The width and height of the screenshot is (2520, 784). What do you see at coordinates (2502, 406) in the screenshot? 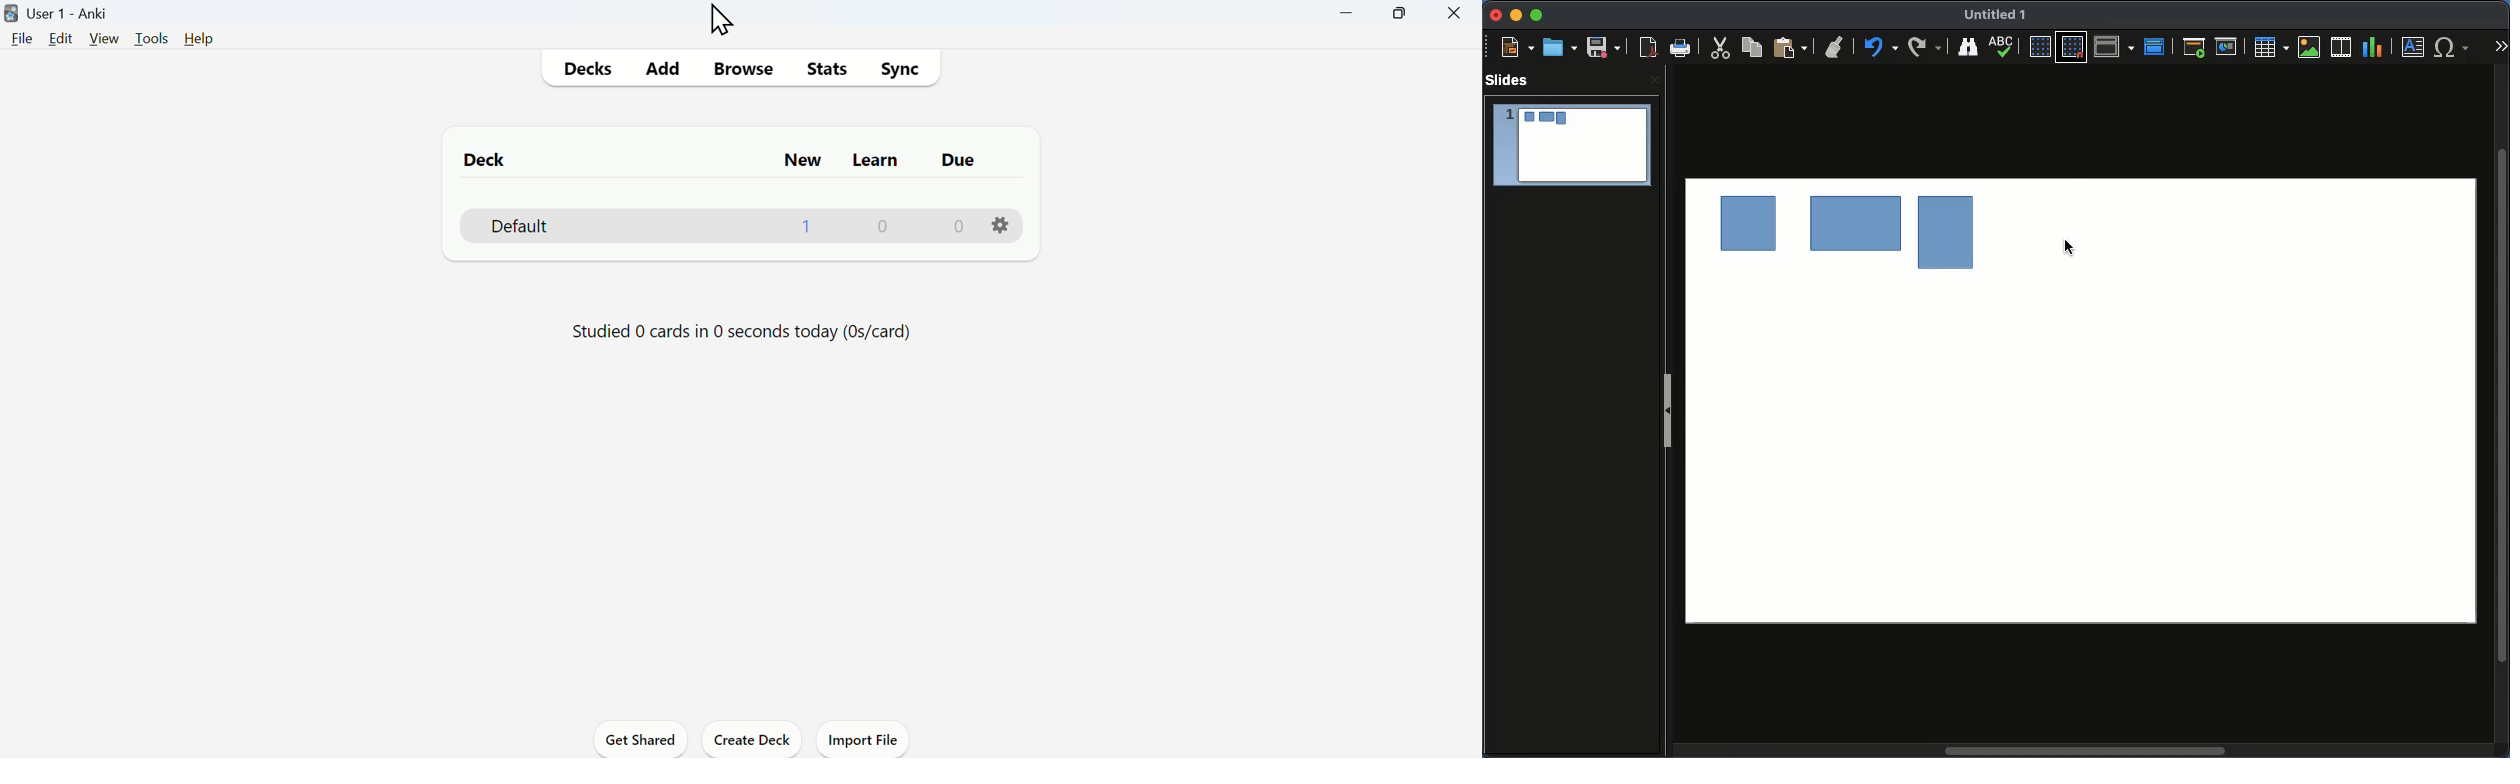
I see `Scroll` at bounding box center [2502, 406].